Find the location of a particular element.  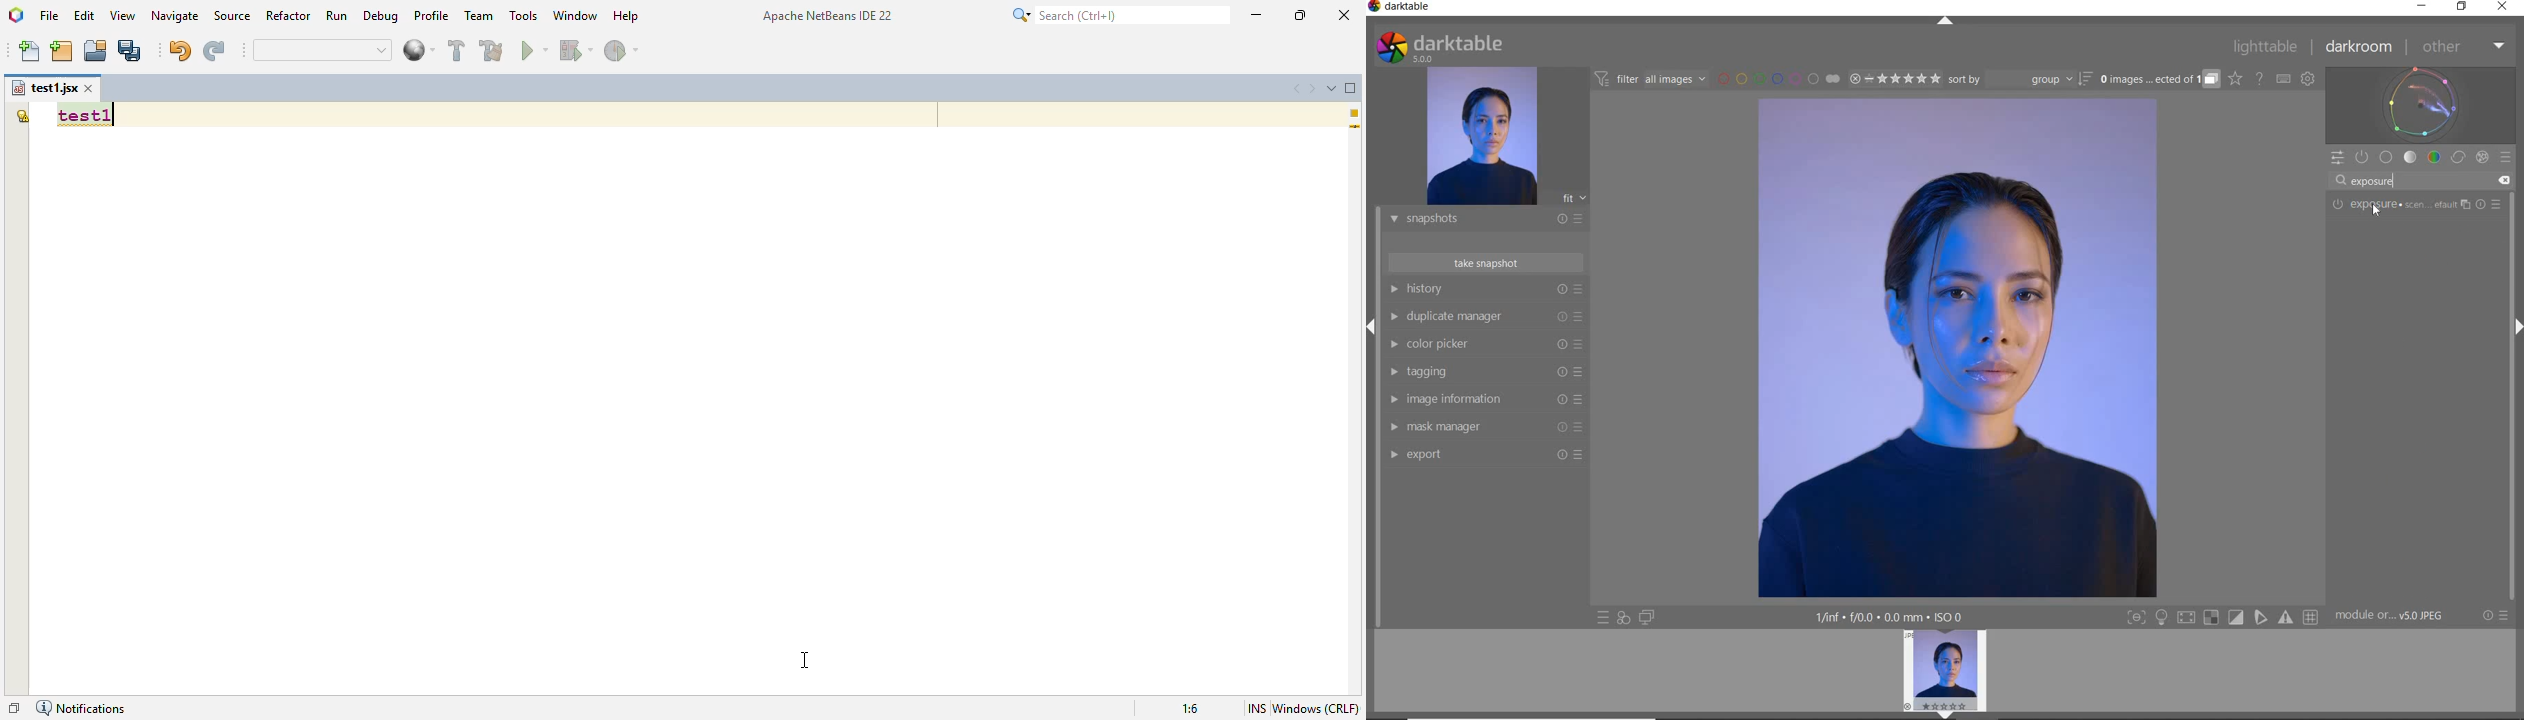

DUPLICATE MANAGER is located at coordinates (1485, 317).